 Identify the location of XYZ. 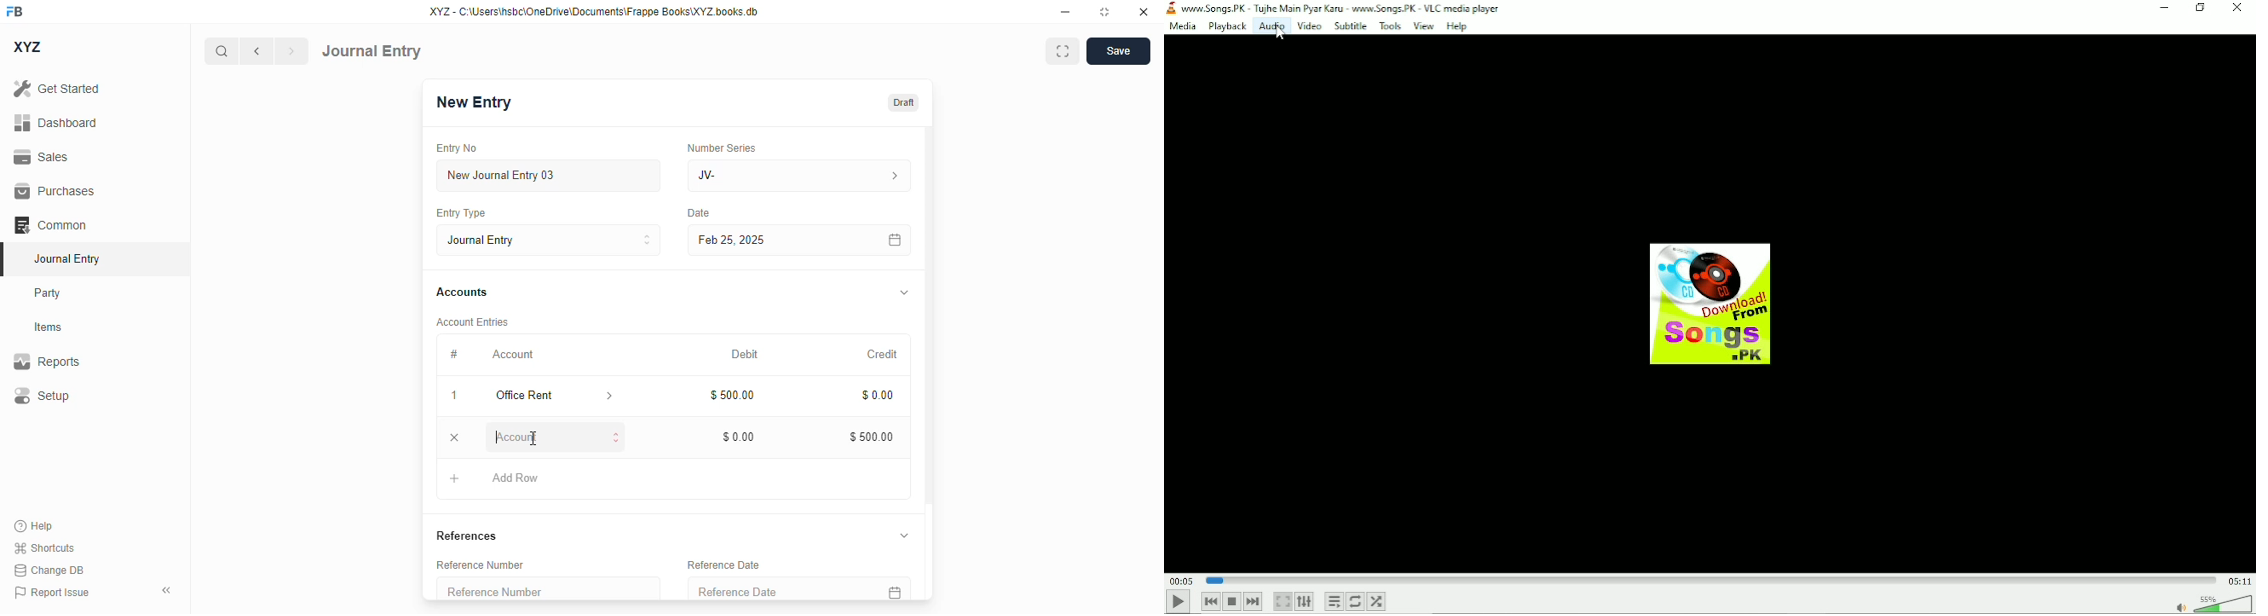
(28, 47).